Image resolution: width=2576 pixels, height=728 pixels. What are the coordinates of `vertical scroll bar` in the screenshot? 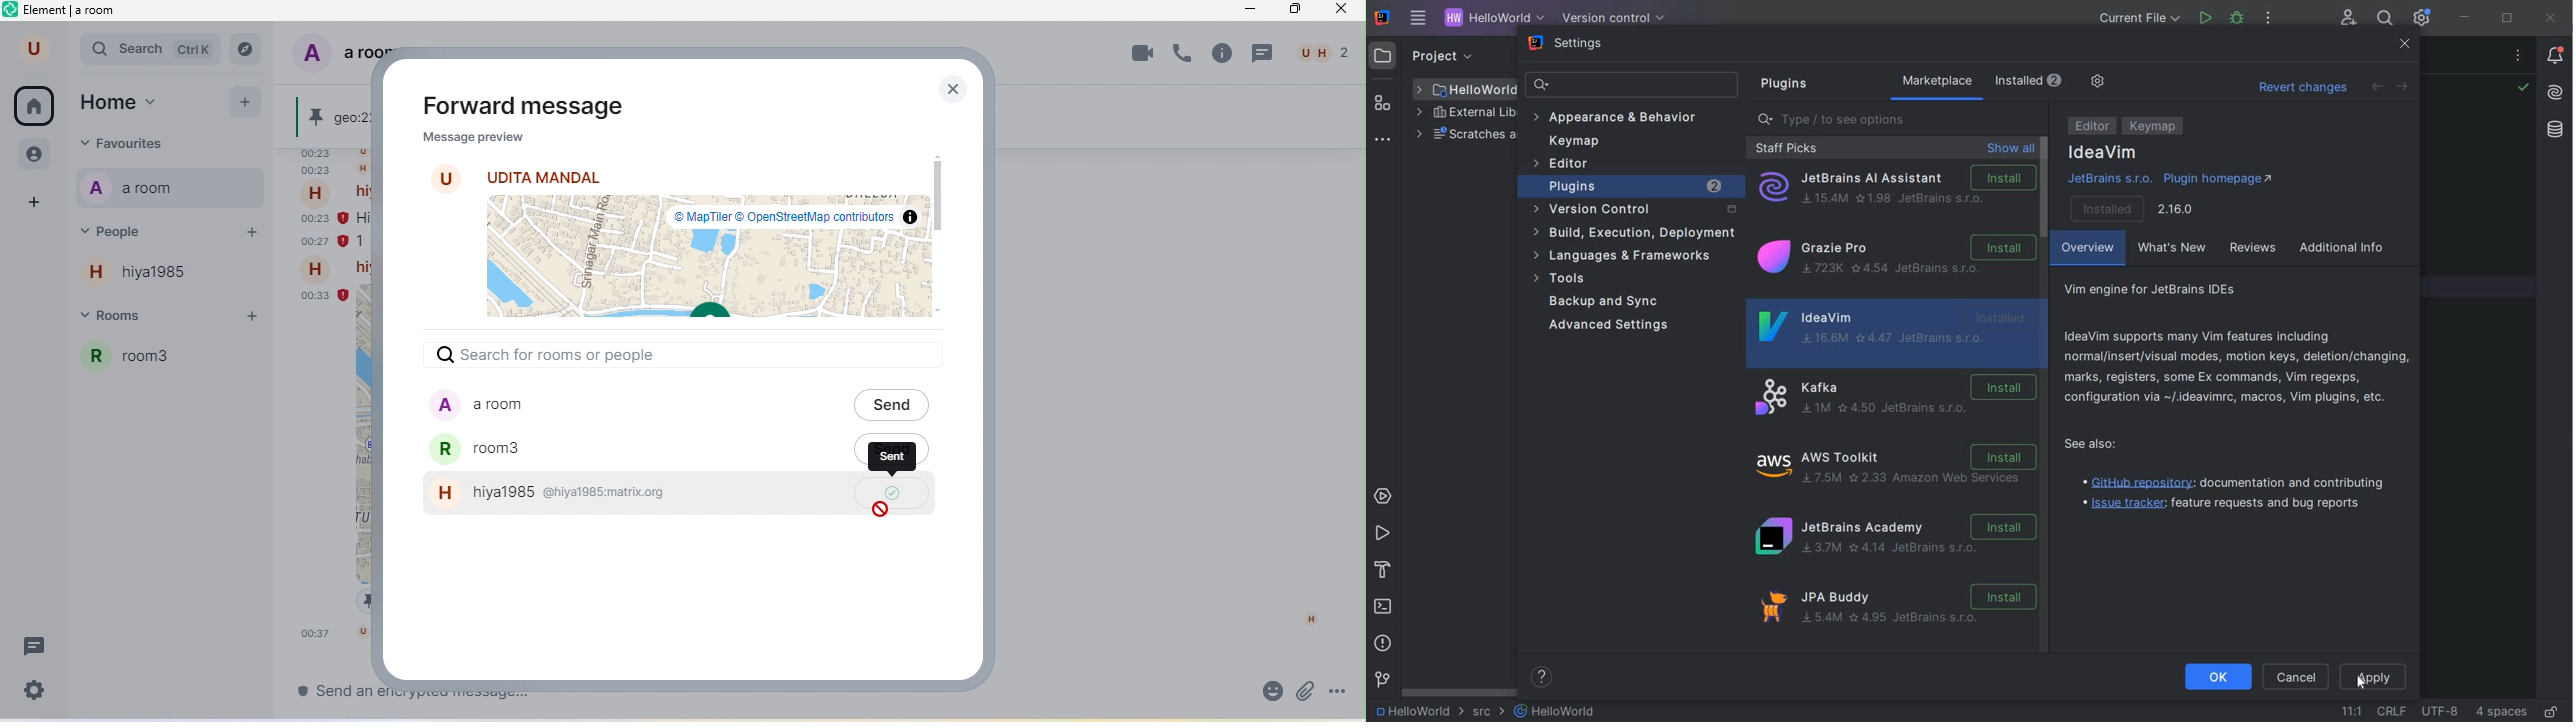 It's located at (941, 189).